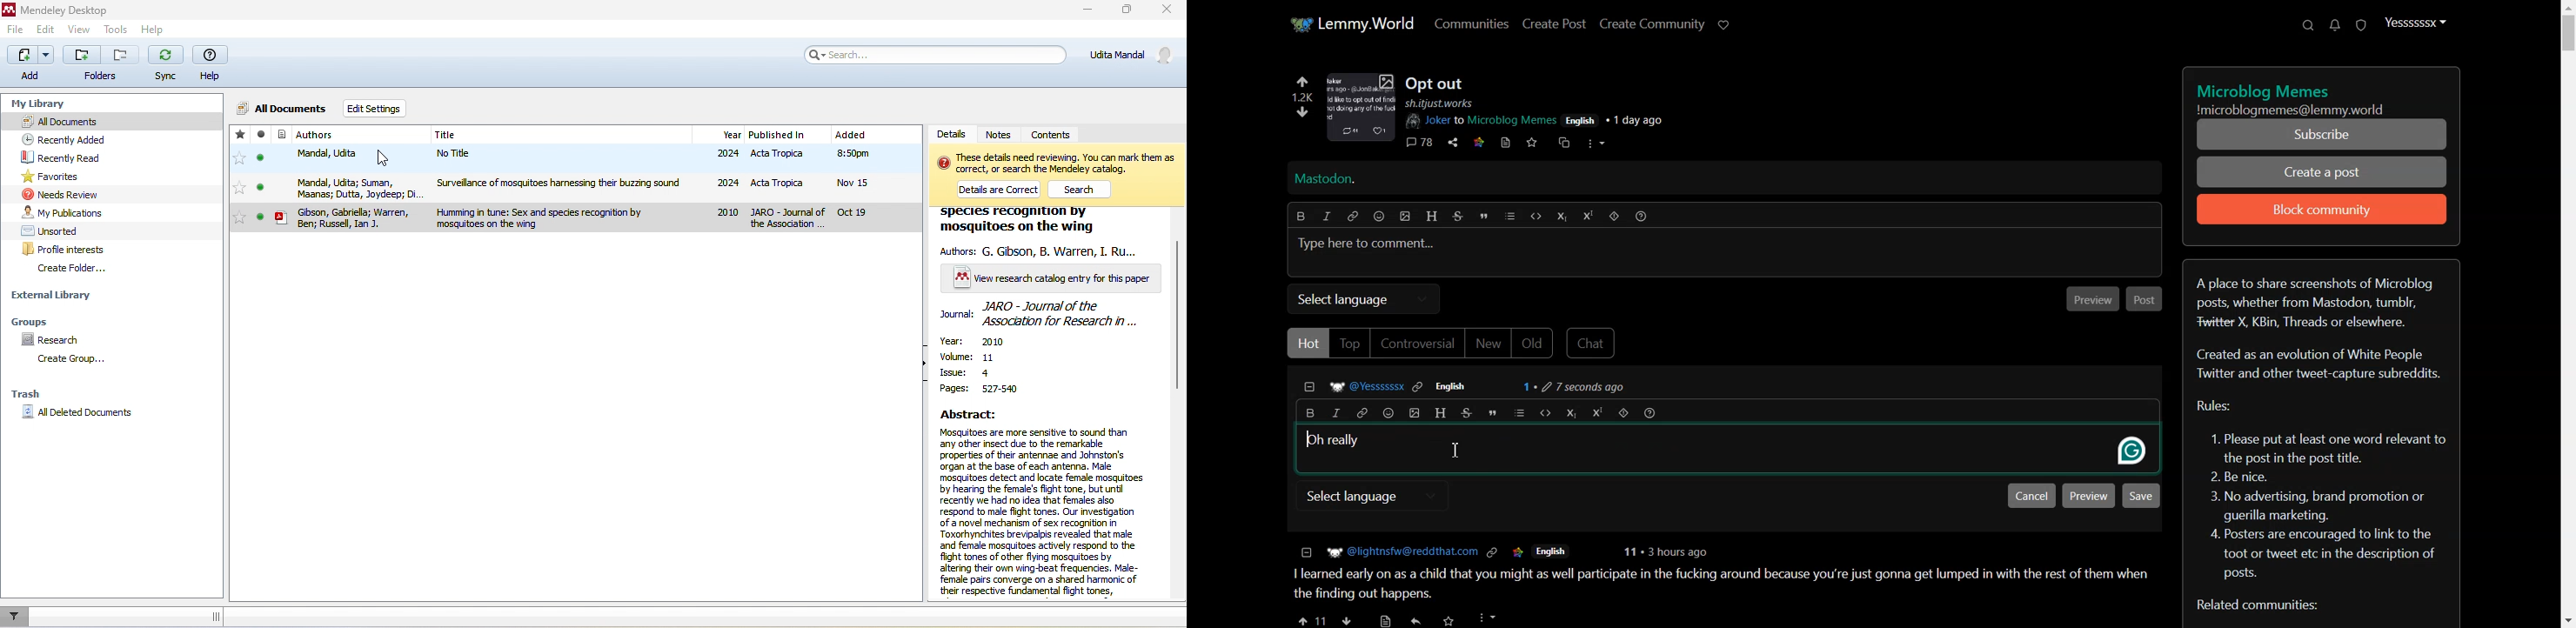  Describe the element at coordinates (2322, 209) in the screenshot. I see `Block community` at that location.